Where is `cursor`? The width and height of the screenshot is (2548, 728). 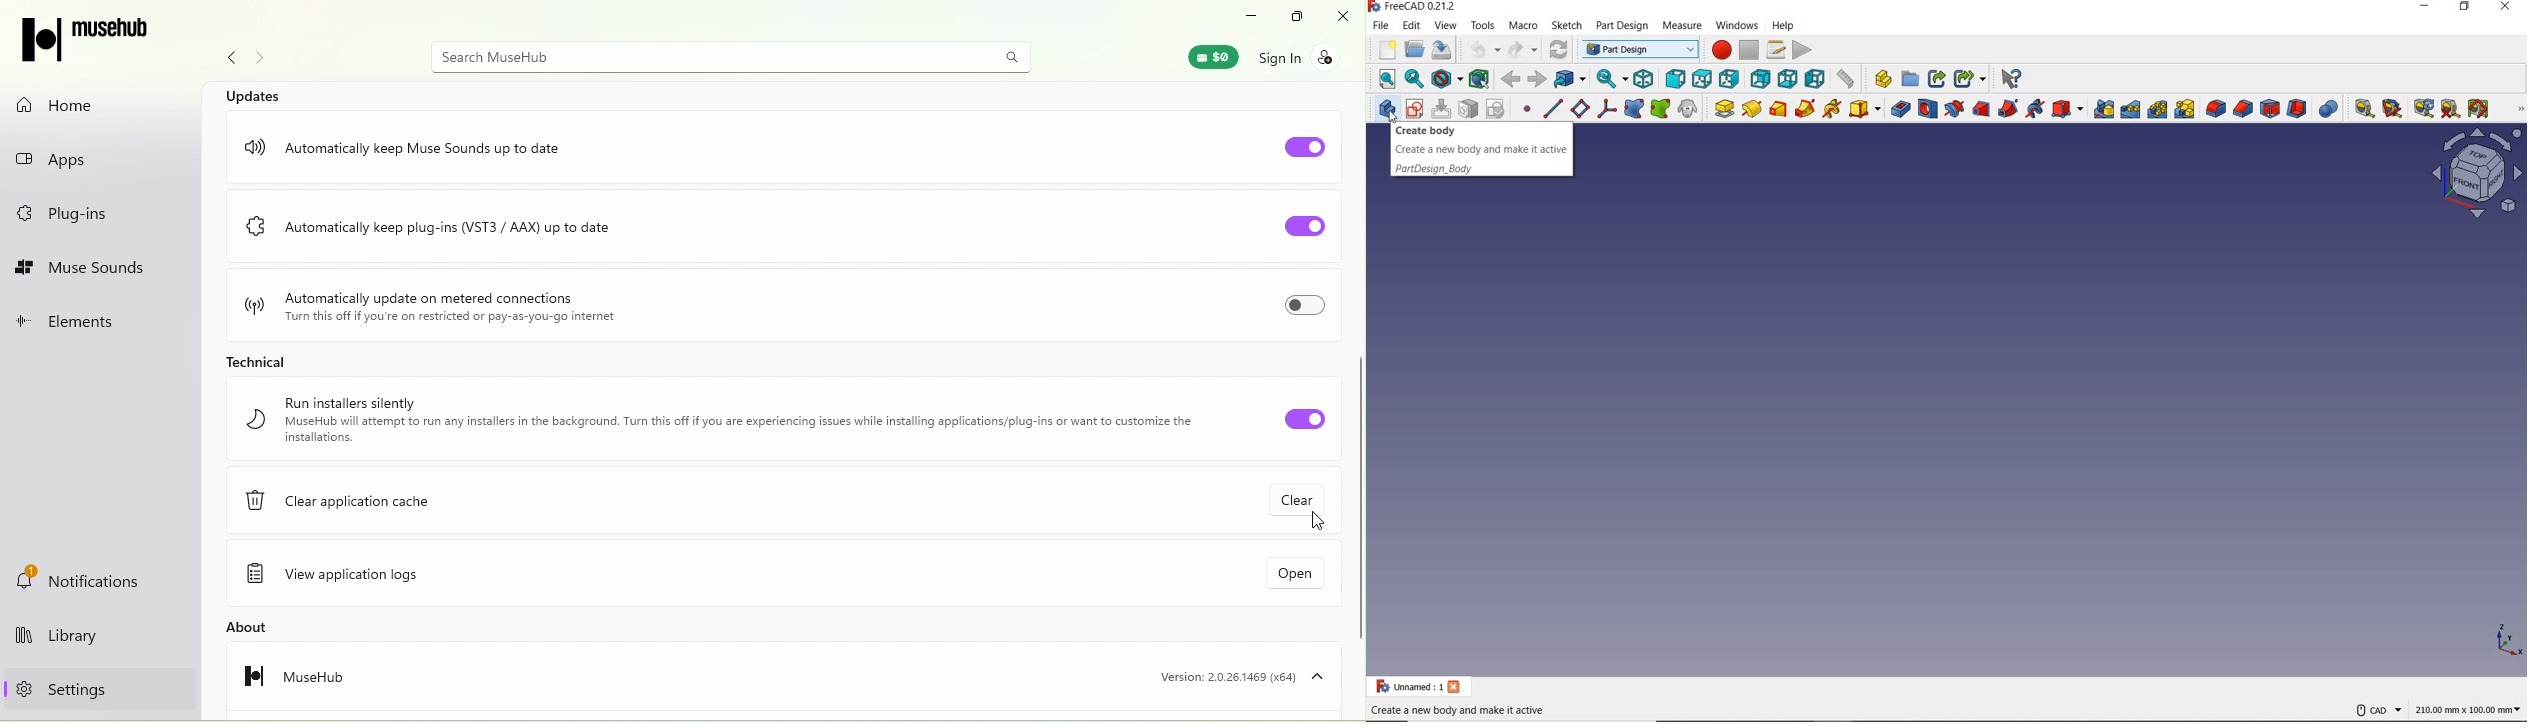 cursor is located at coordinates (1388, 118).